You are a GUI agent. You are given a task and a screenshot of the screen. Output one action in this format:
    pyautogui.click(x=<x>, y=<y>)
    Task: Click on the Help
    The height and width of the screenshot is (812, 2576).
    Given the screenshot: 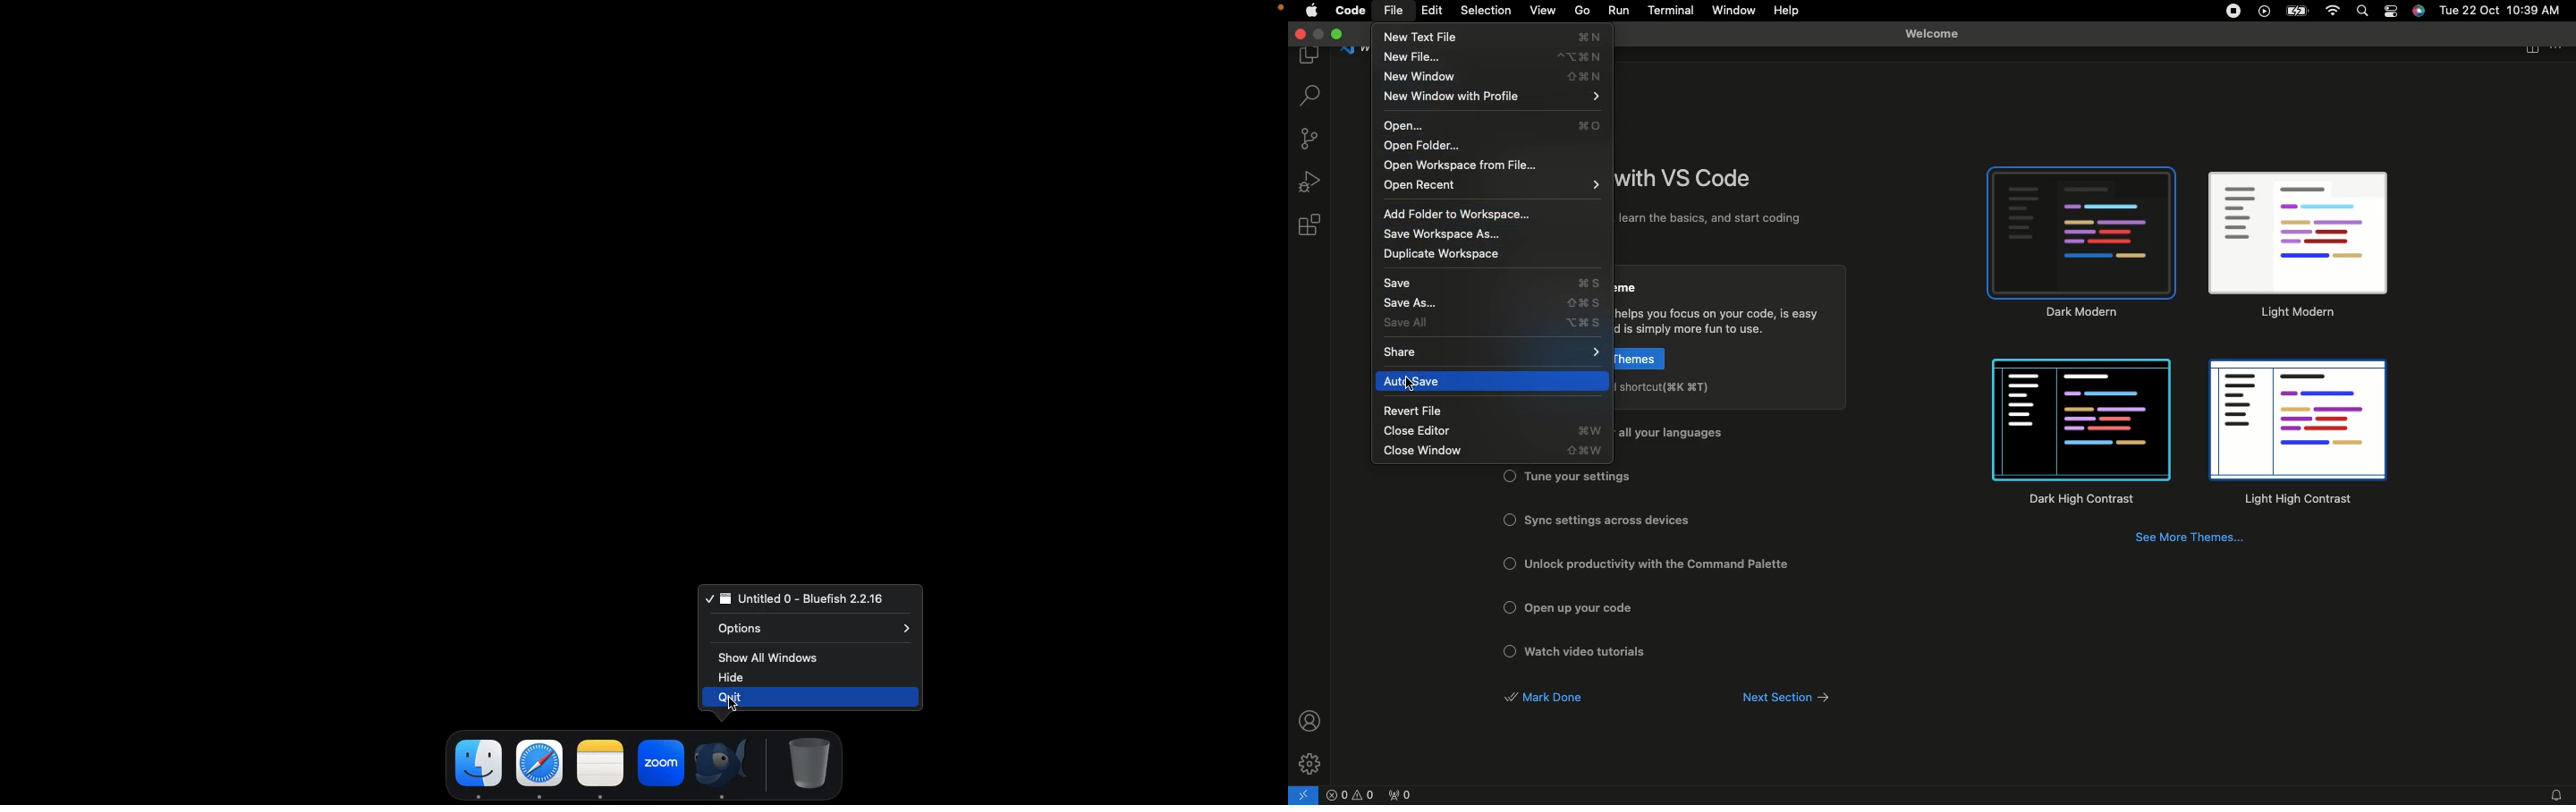 What is the action you would take?
    pyautogui.click(x=1788, y=11)
    